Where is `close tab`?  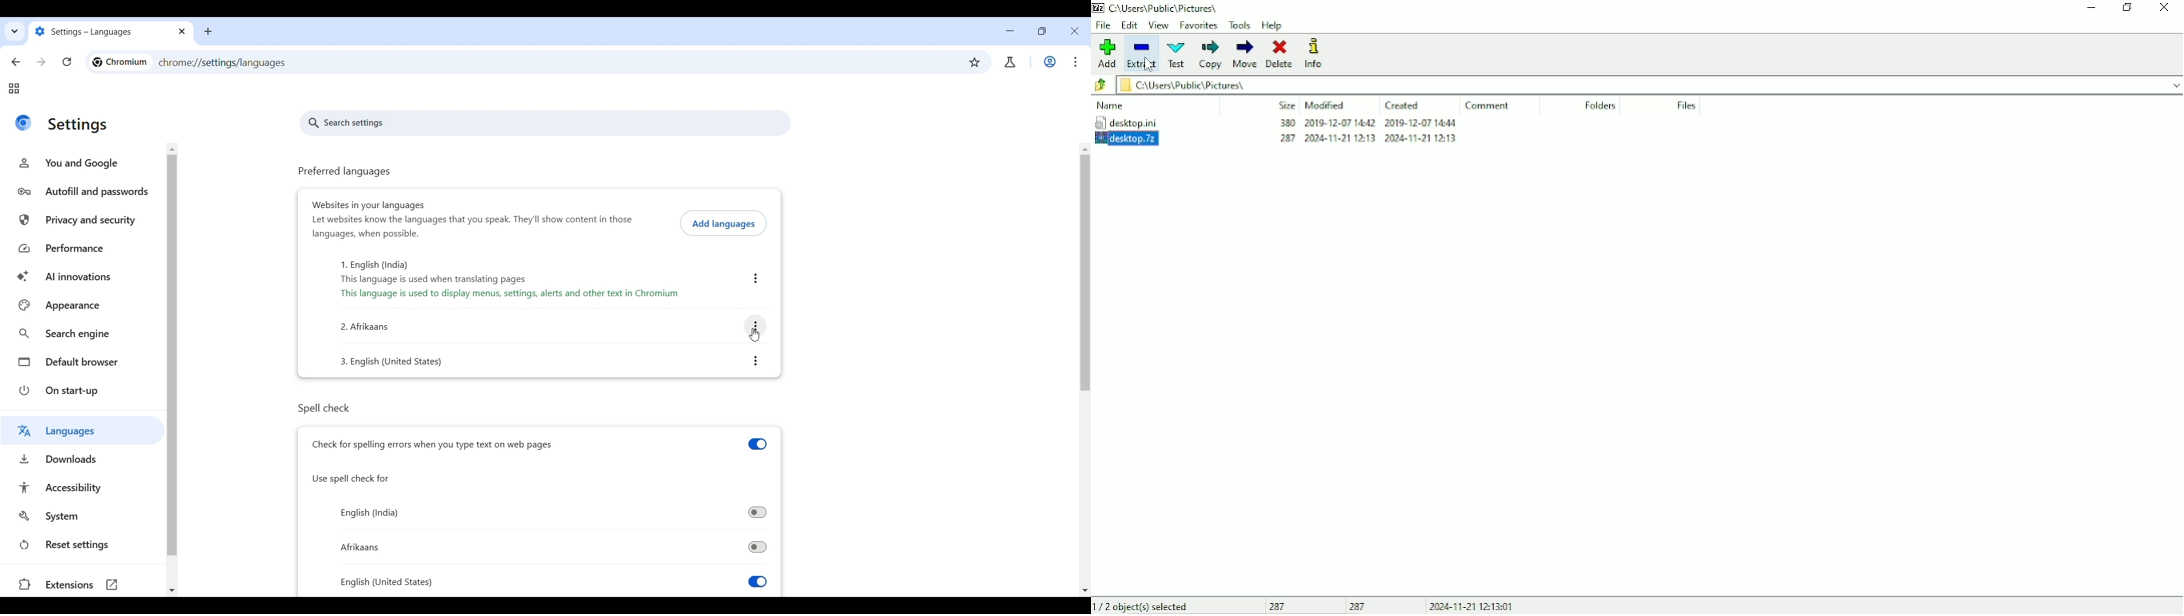 close tab is located at coordinates (182, 32).